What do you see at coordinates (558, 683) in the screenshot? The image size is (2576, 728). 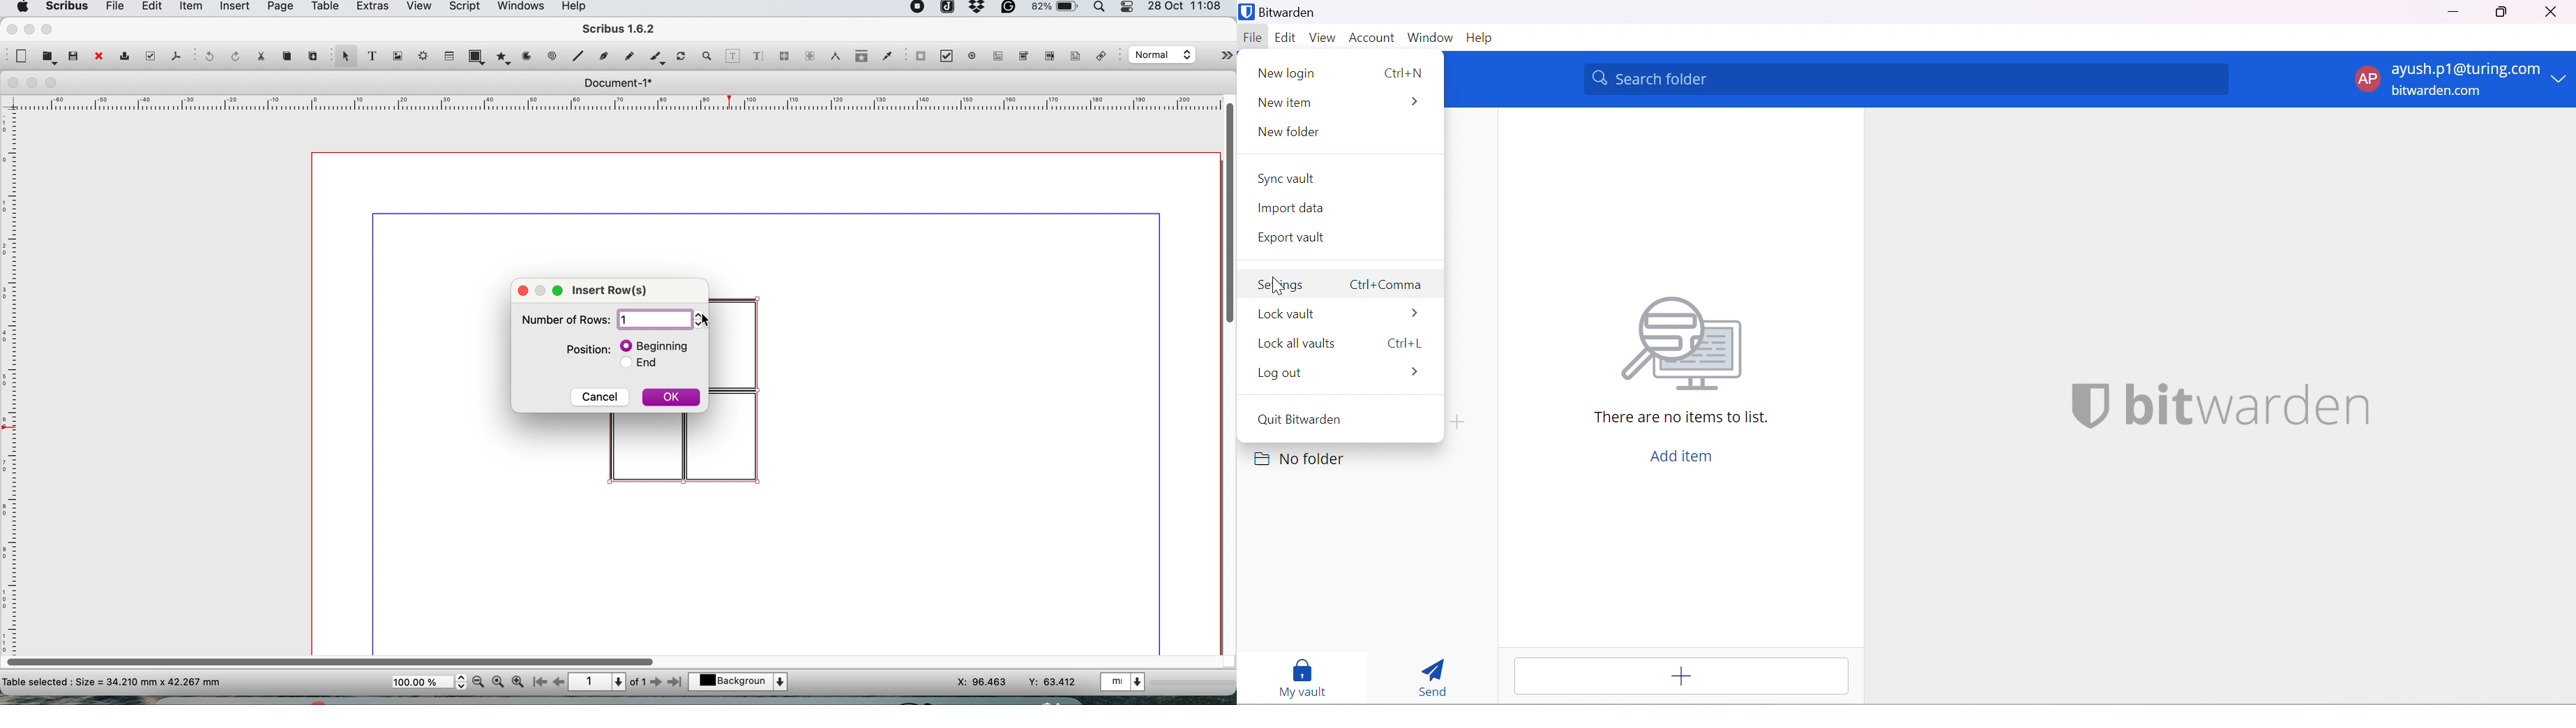 I see `go to previous page` at bounding box center [558, 683].